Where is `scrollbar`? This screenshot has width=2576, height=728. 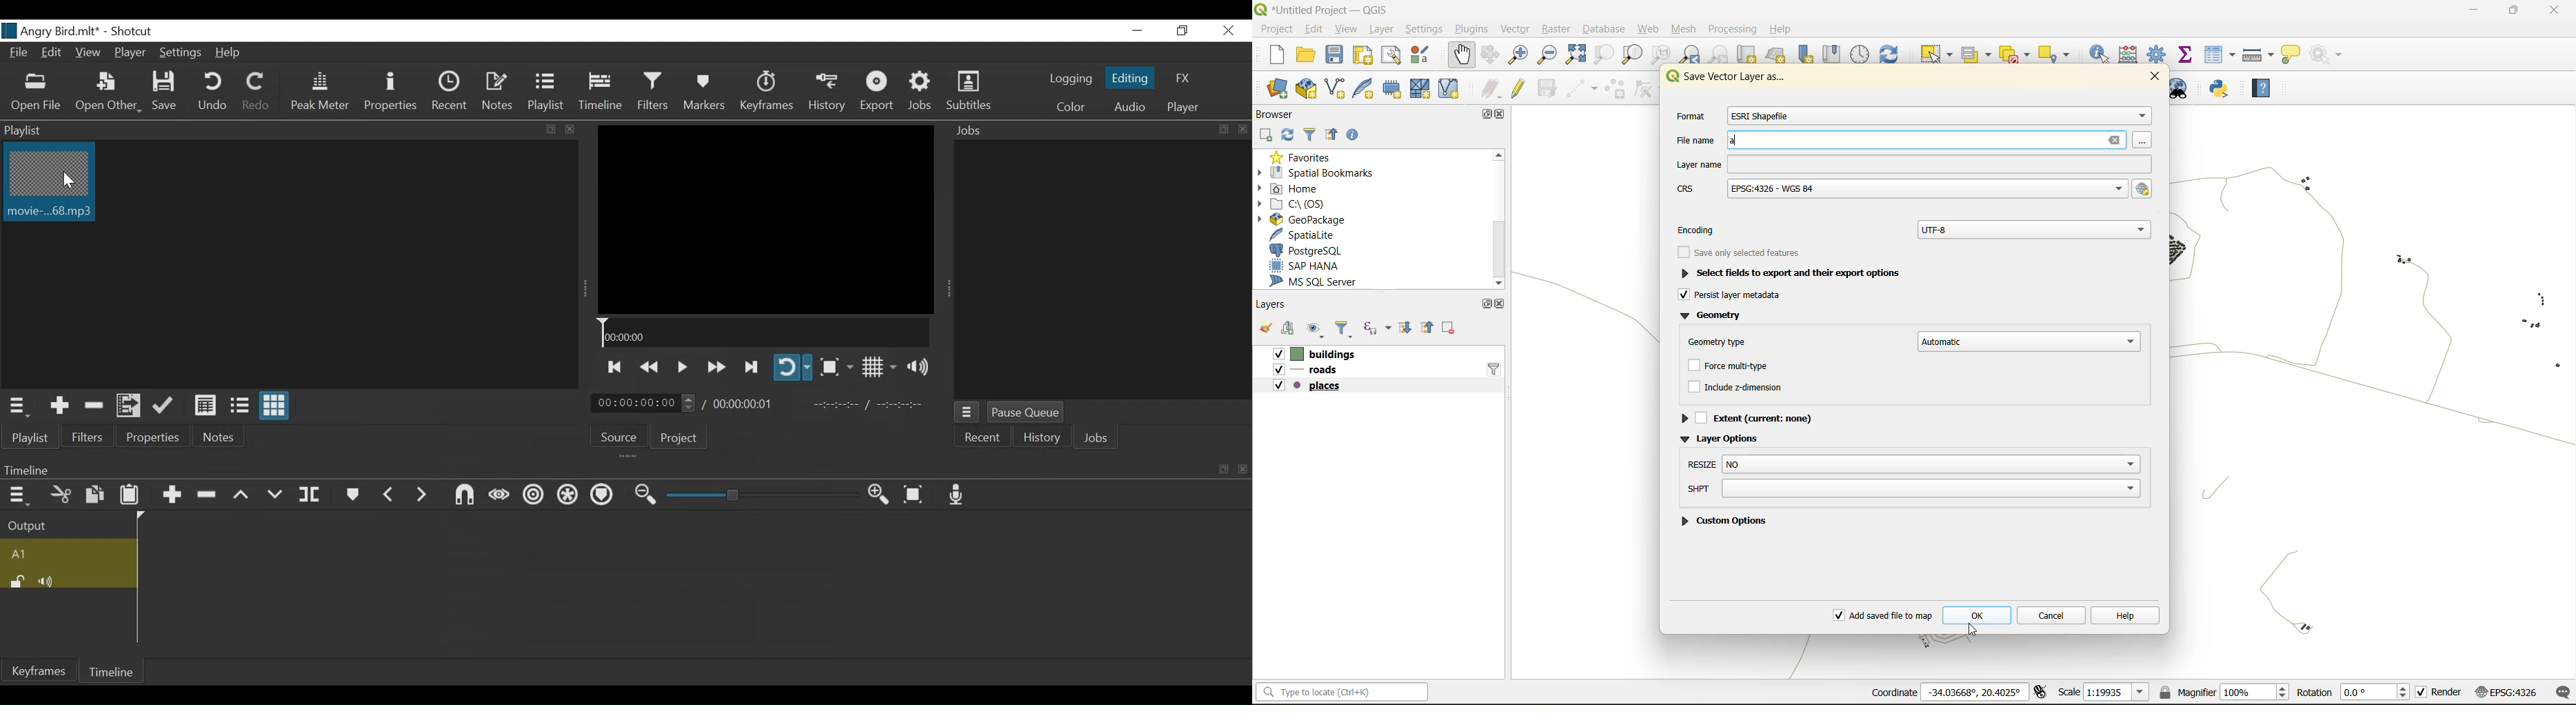 scrollbar is located at coordinates (1500, 215).